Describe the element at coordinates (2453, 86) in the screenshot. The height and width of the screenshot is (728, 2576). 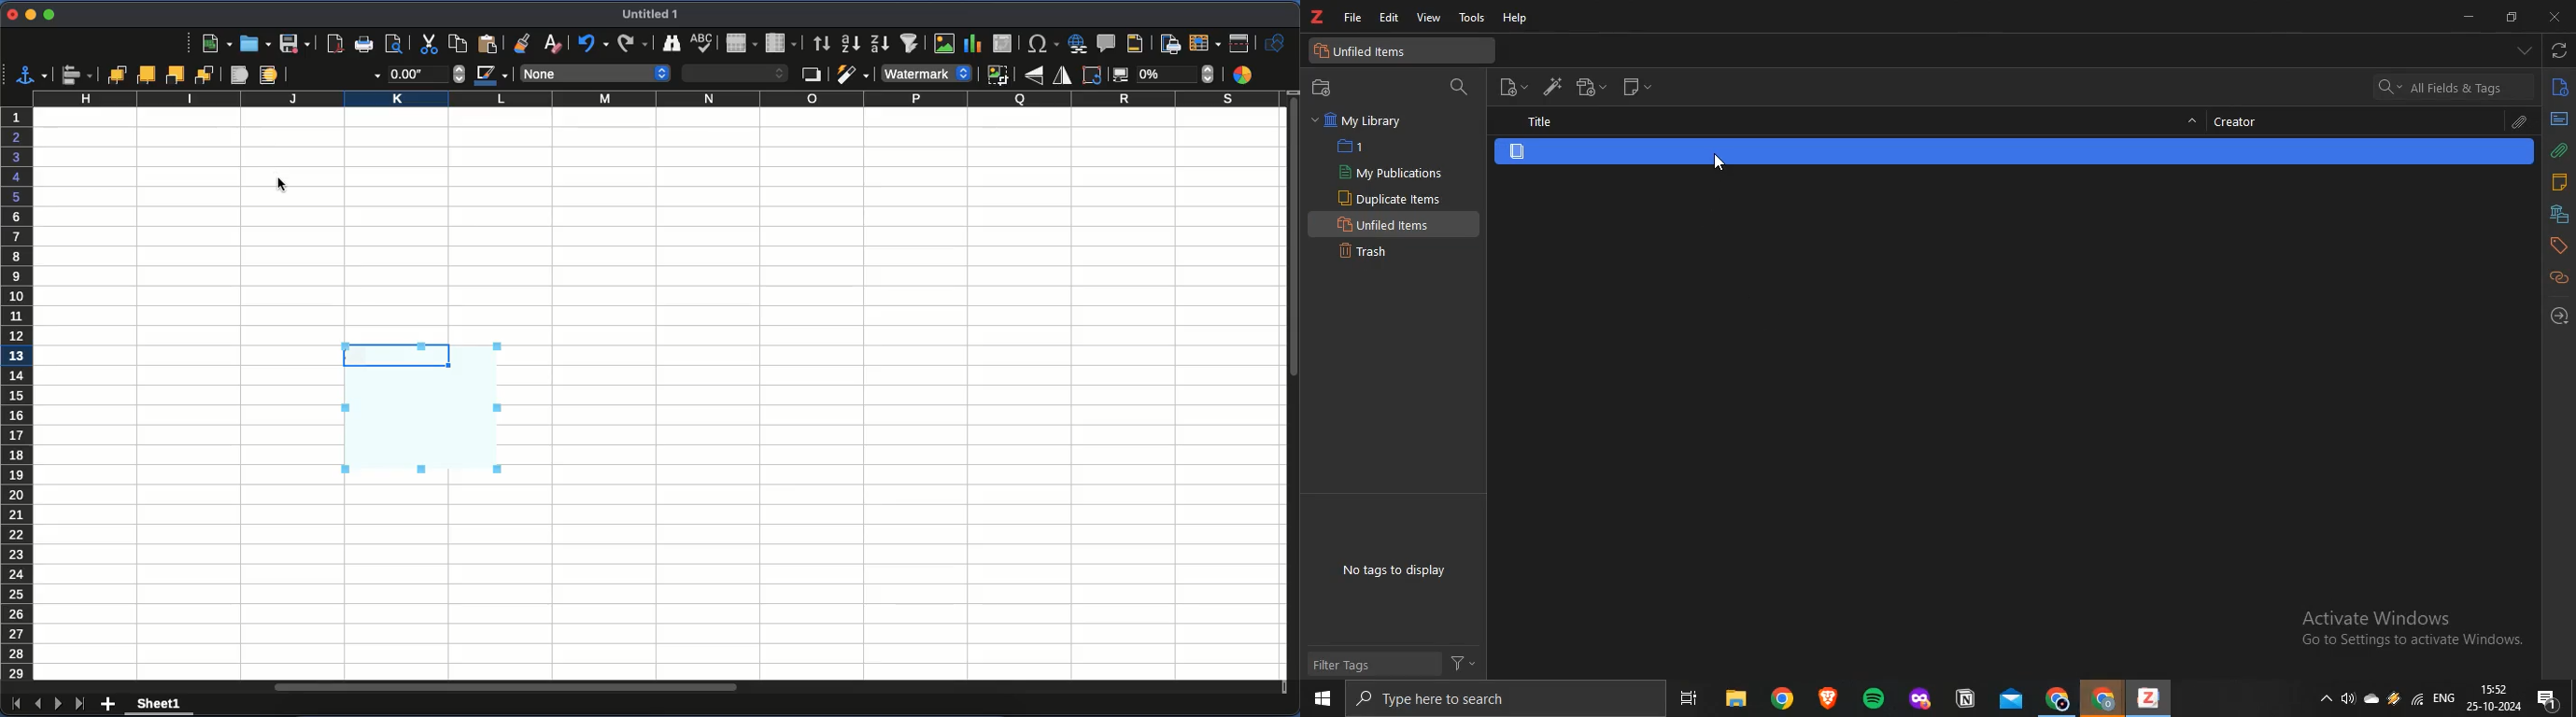
I see `search bar` at that location.